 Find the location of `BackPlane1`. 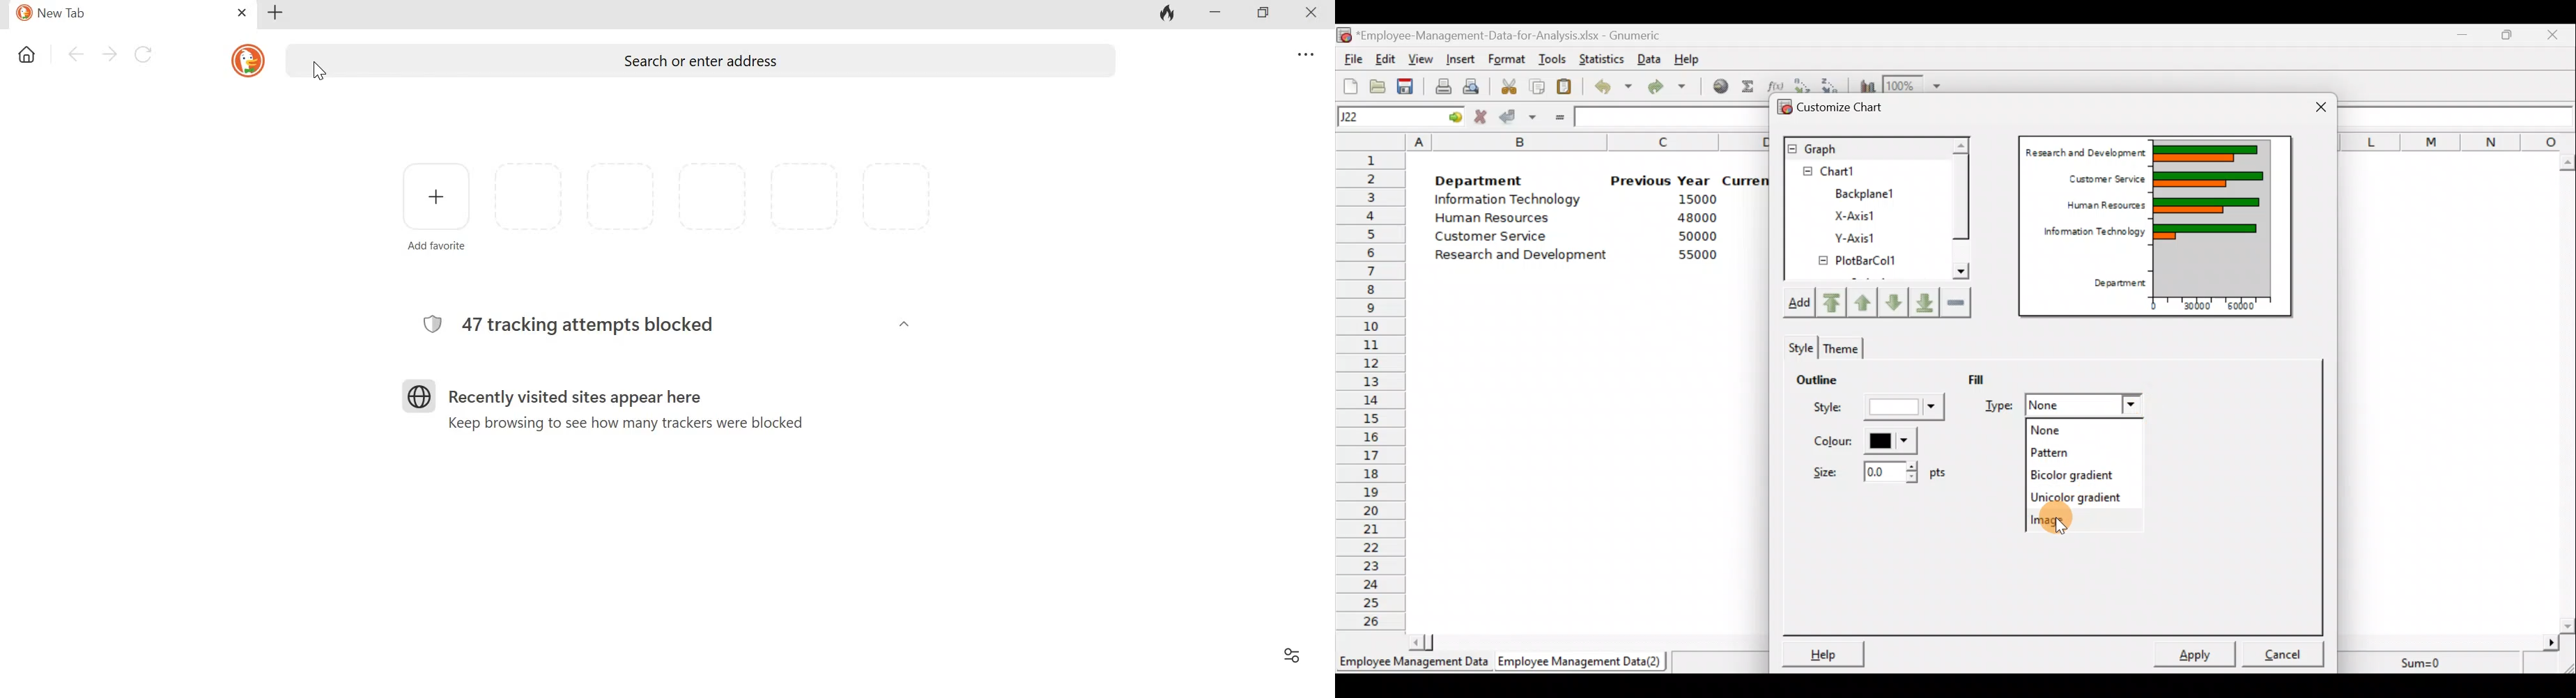

BackPlane1 is located at coordinates (1873, 192).